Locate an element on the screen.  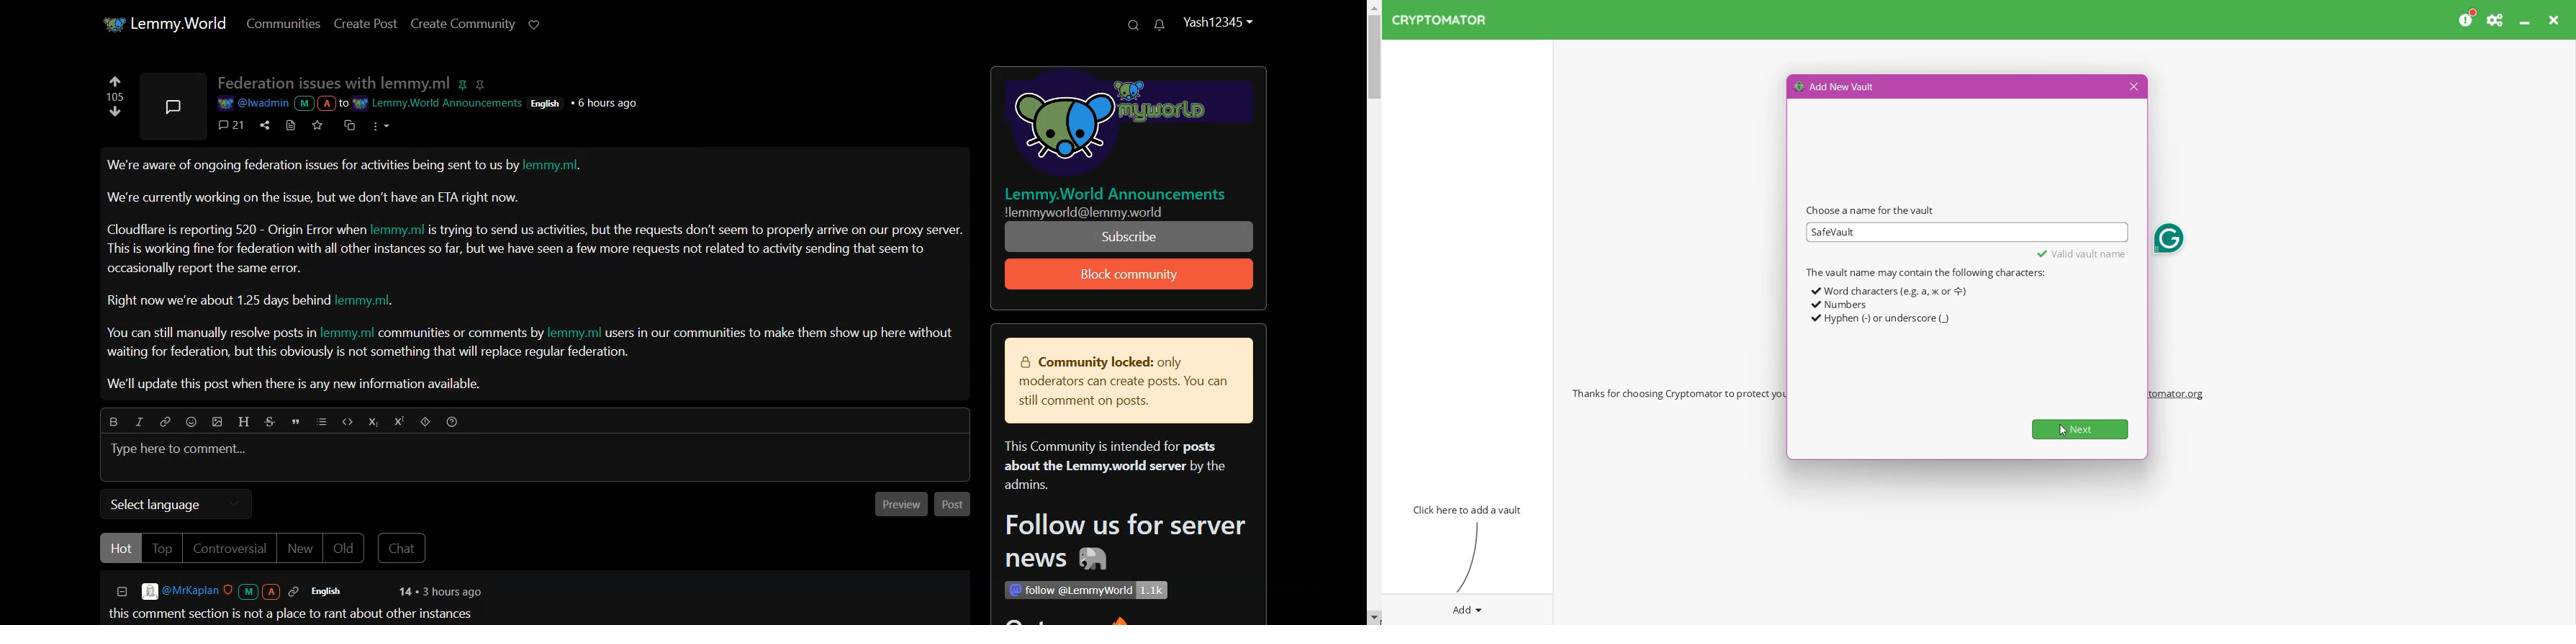
Collapse is located at coordinates (122, 590).